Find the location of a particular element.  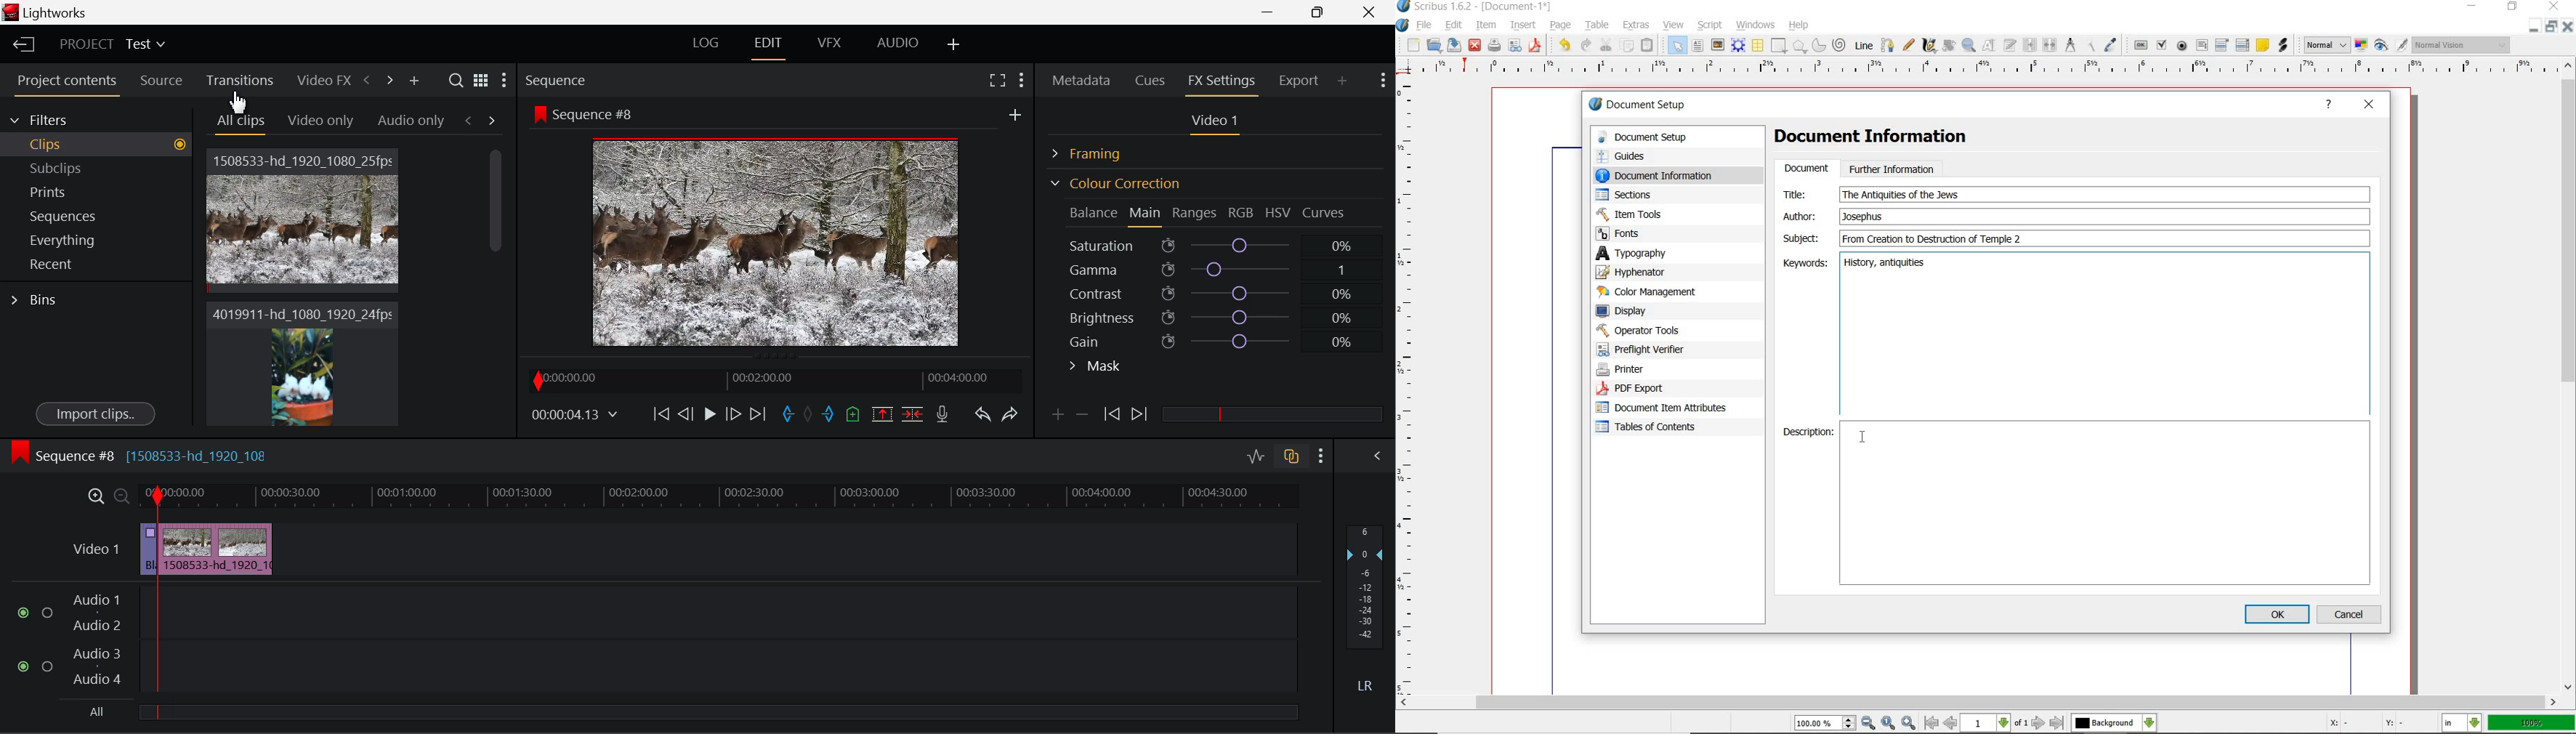

coordinates is located at coordinates (2365, 724).